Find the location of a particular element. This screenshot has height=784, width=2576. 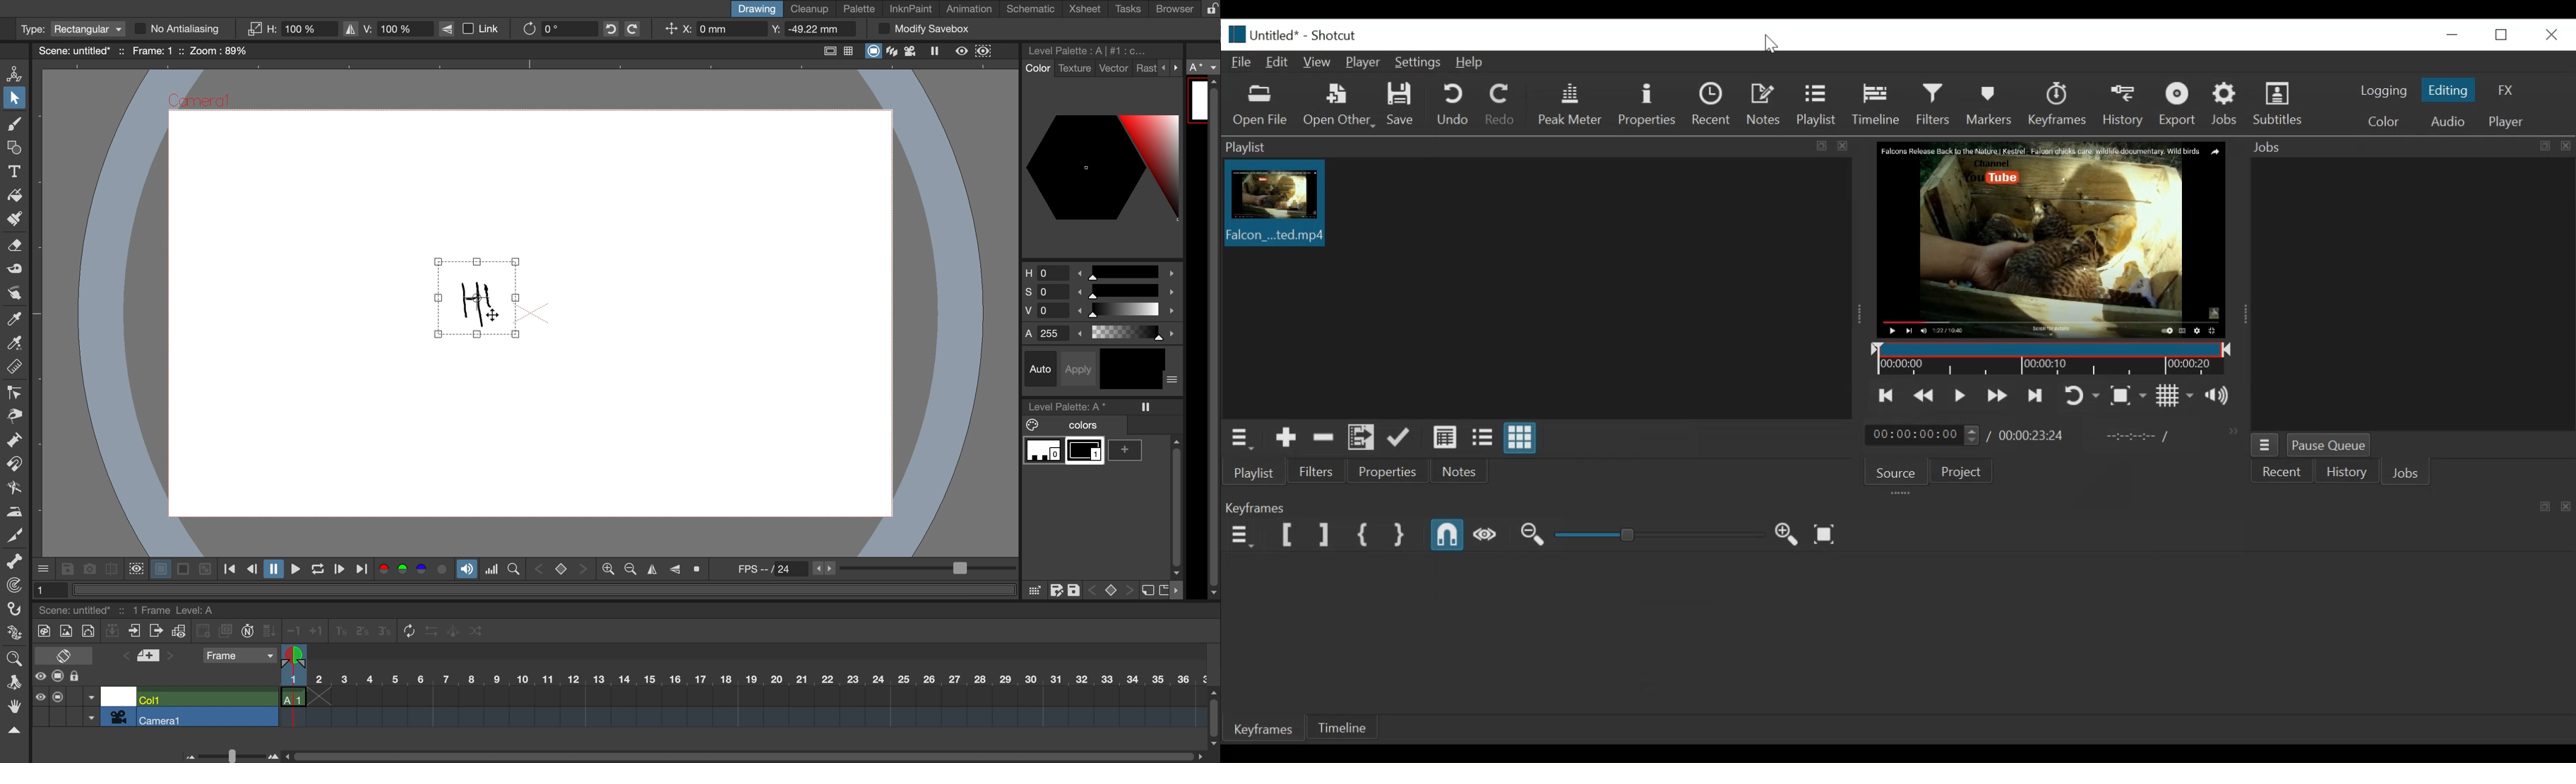

Jobs panel is located at coordinates (2404, 294).